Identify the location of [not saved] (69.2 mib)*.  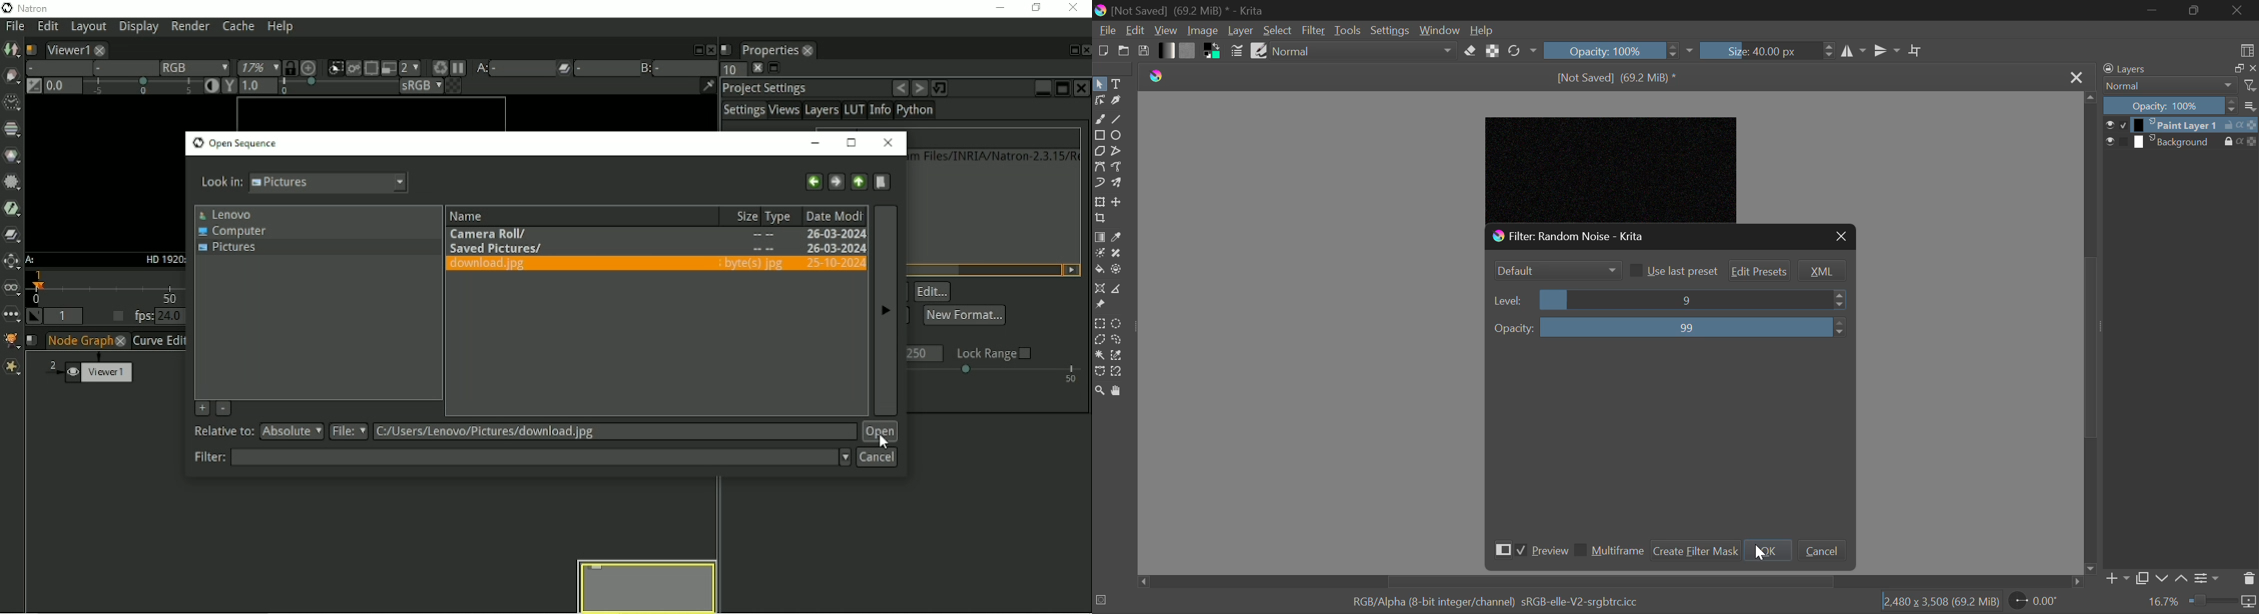
(1620, 77).